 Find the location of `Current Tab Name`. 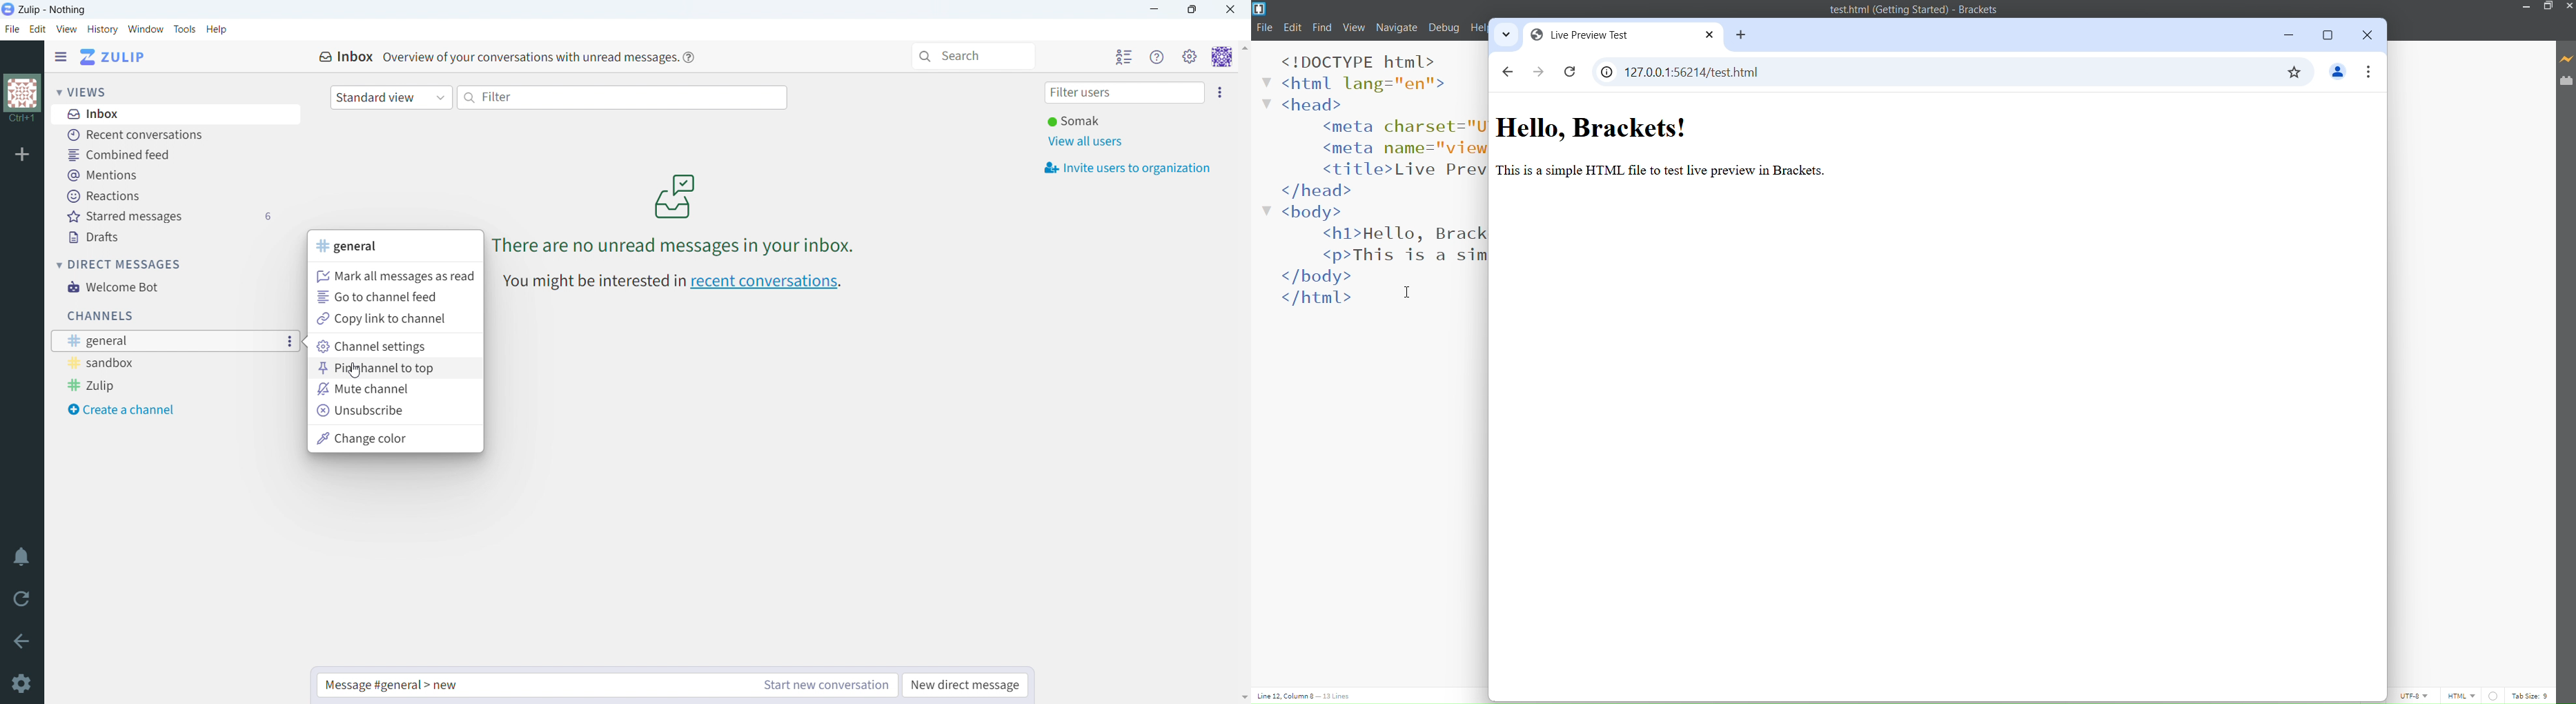

Current Tab Name is located at coordinates (1607, 36).